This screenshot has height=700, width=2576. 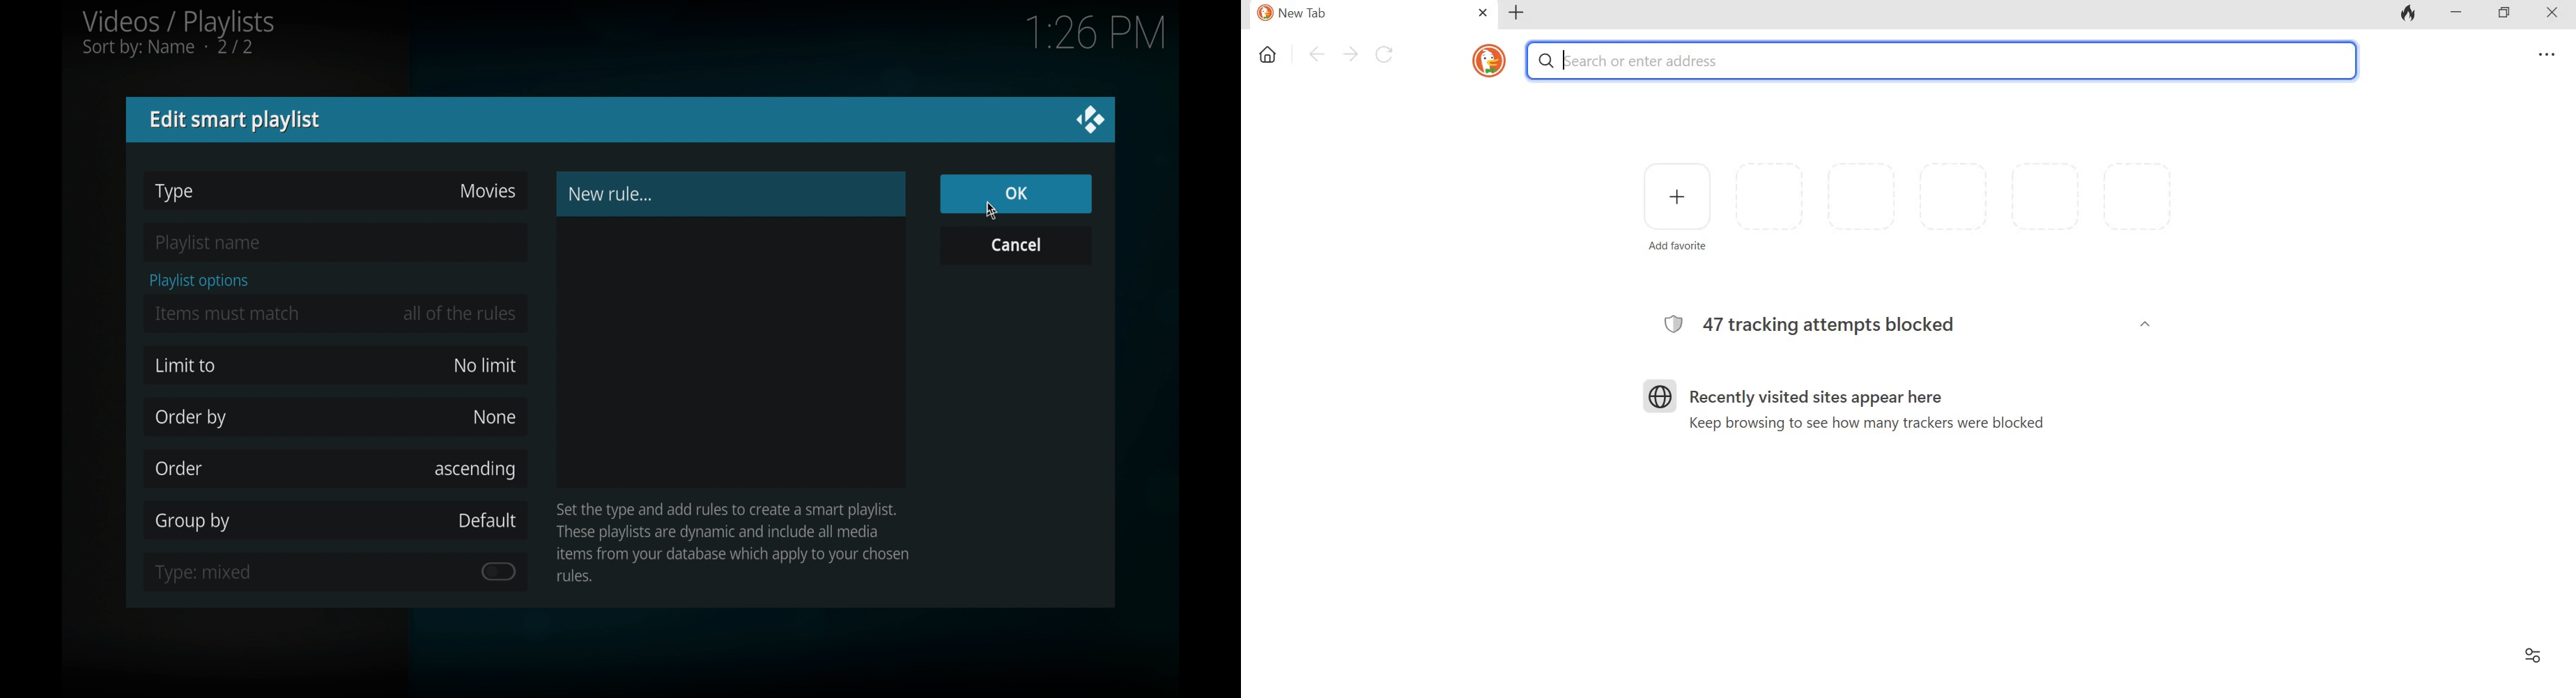 I want to click on edit smart playlist, so click(x=237, y=121).